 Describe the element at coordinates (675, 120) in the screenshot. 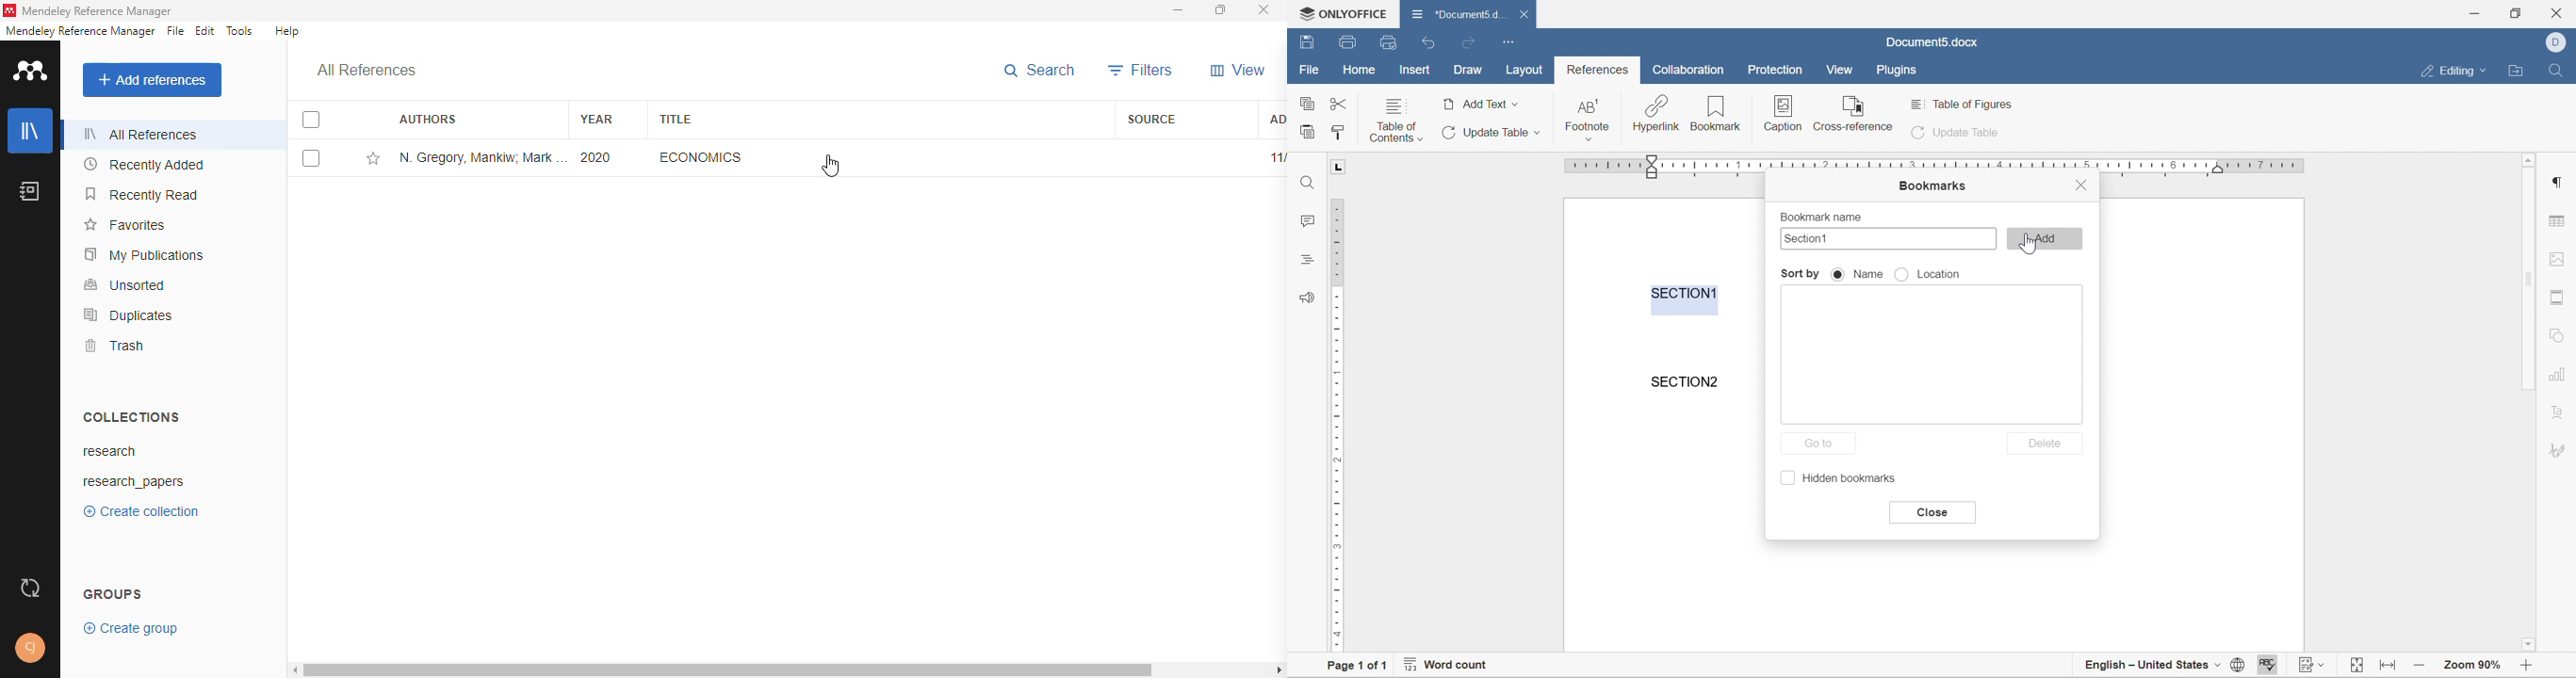

I see `title` at that location.